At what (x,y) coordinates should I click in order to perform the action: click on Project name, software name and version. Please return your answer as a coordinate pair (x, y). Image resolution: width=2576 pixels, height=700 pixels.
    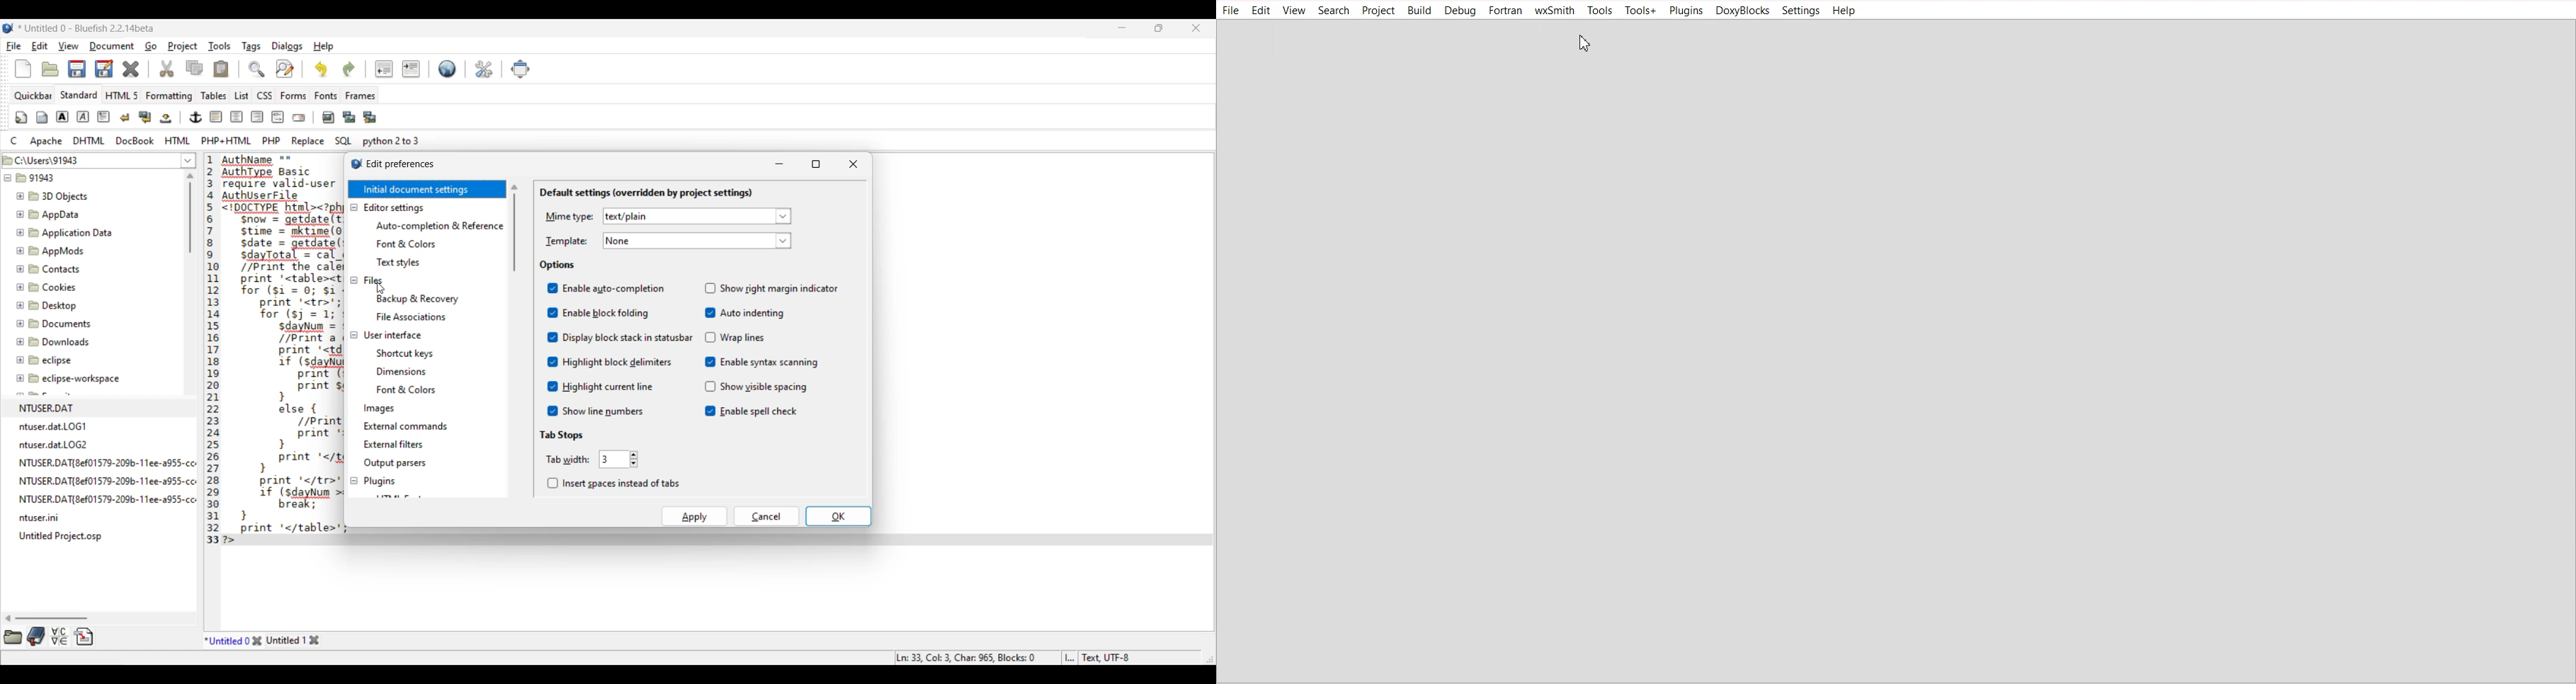
    Looking at the image, I should click on (88, 28).